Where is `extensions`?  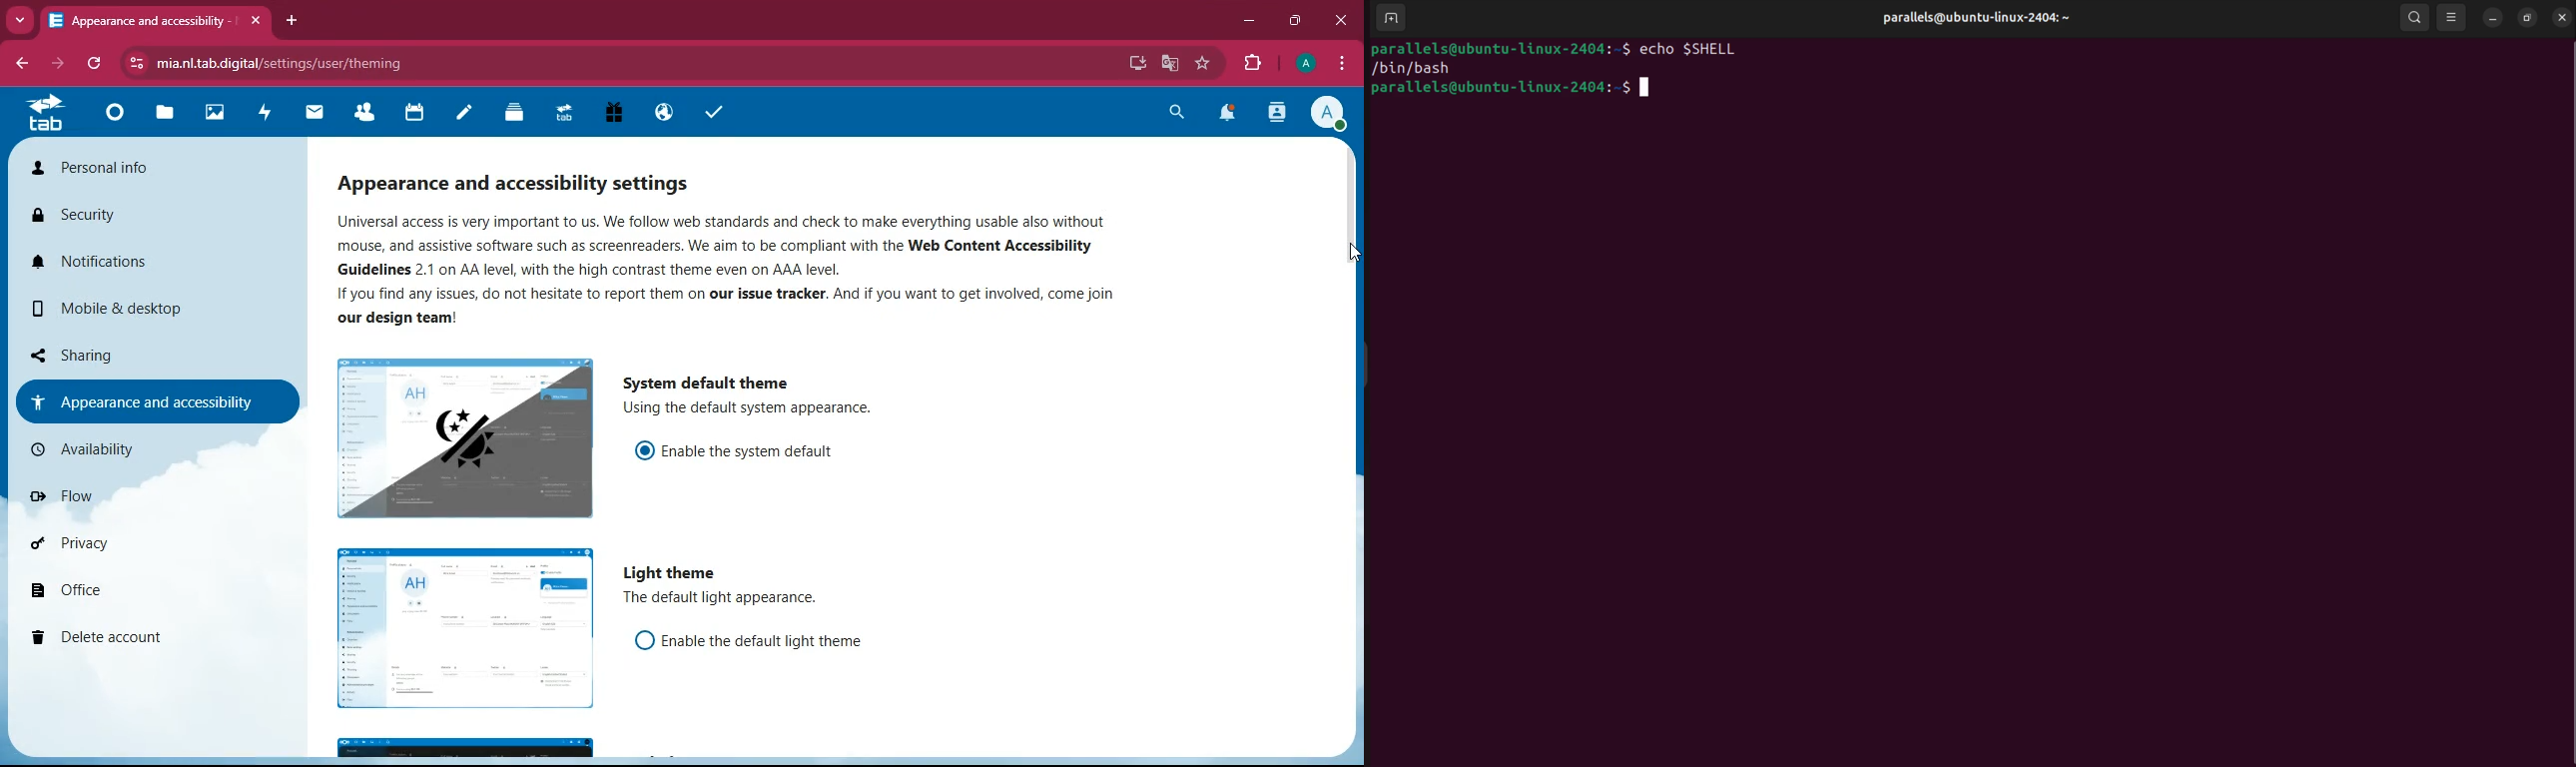 extensions is located at coordinates (1251, 62).